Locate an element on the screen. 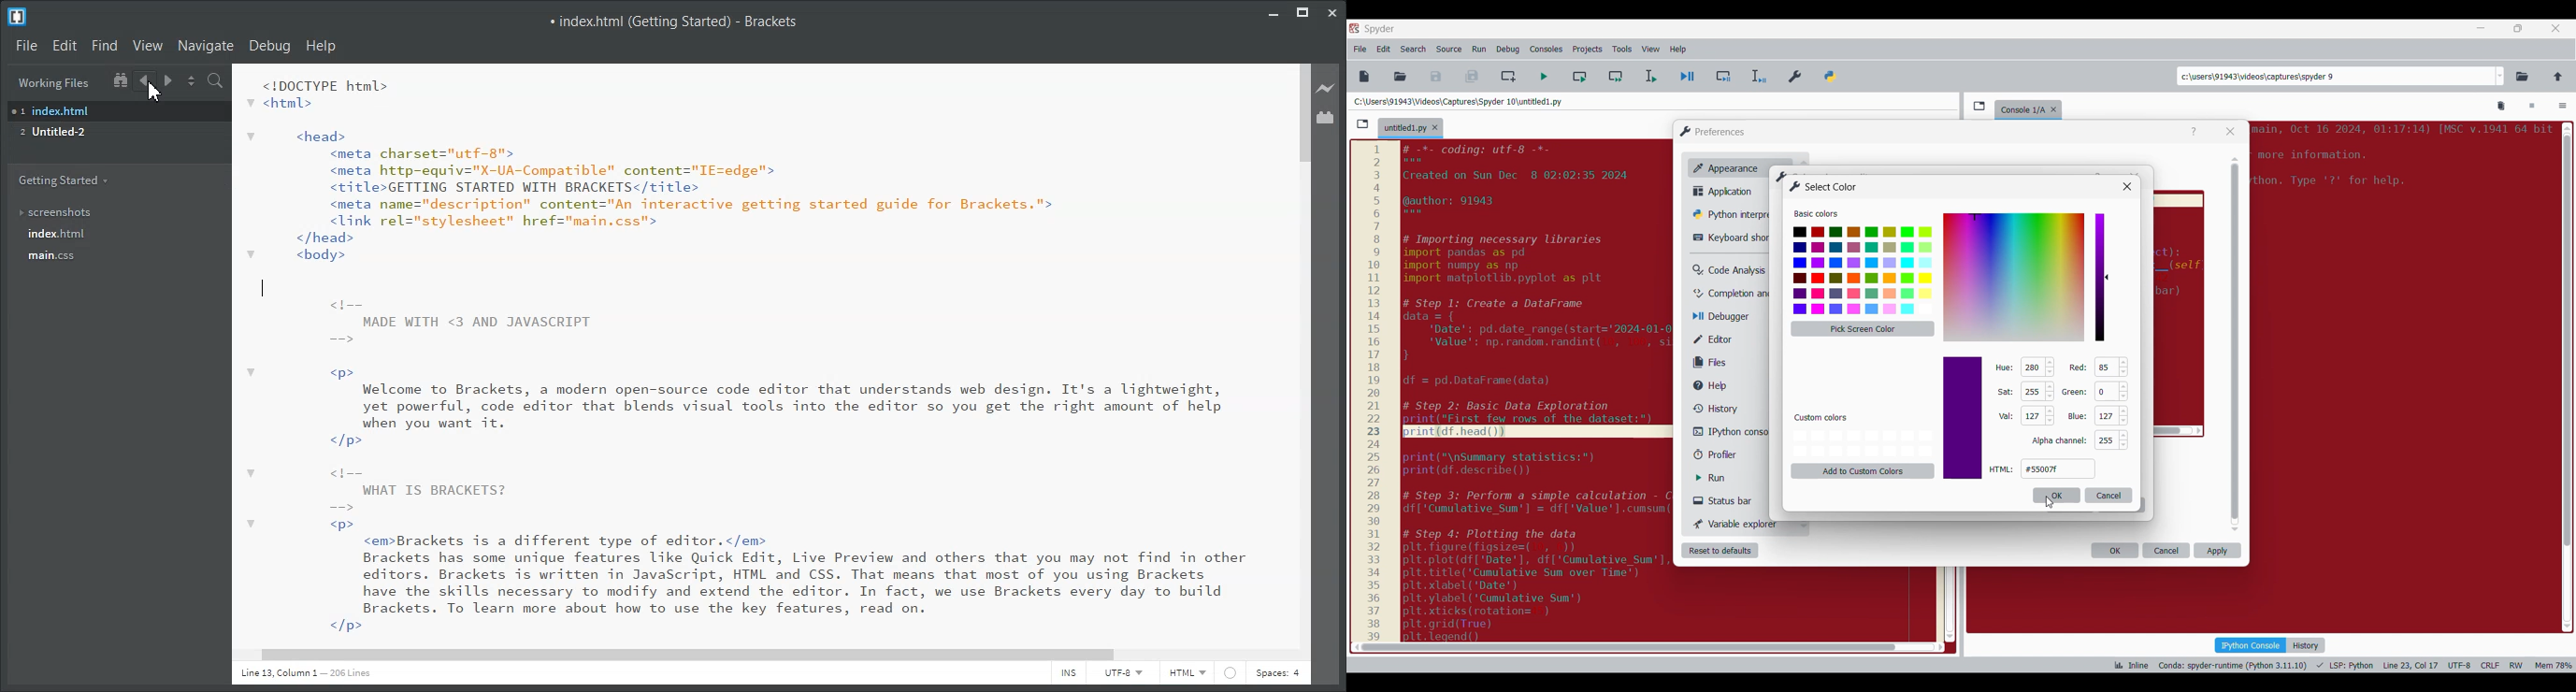 The image size is (2576, 700). INS is located at coordinates (1068, 674).